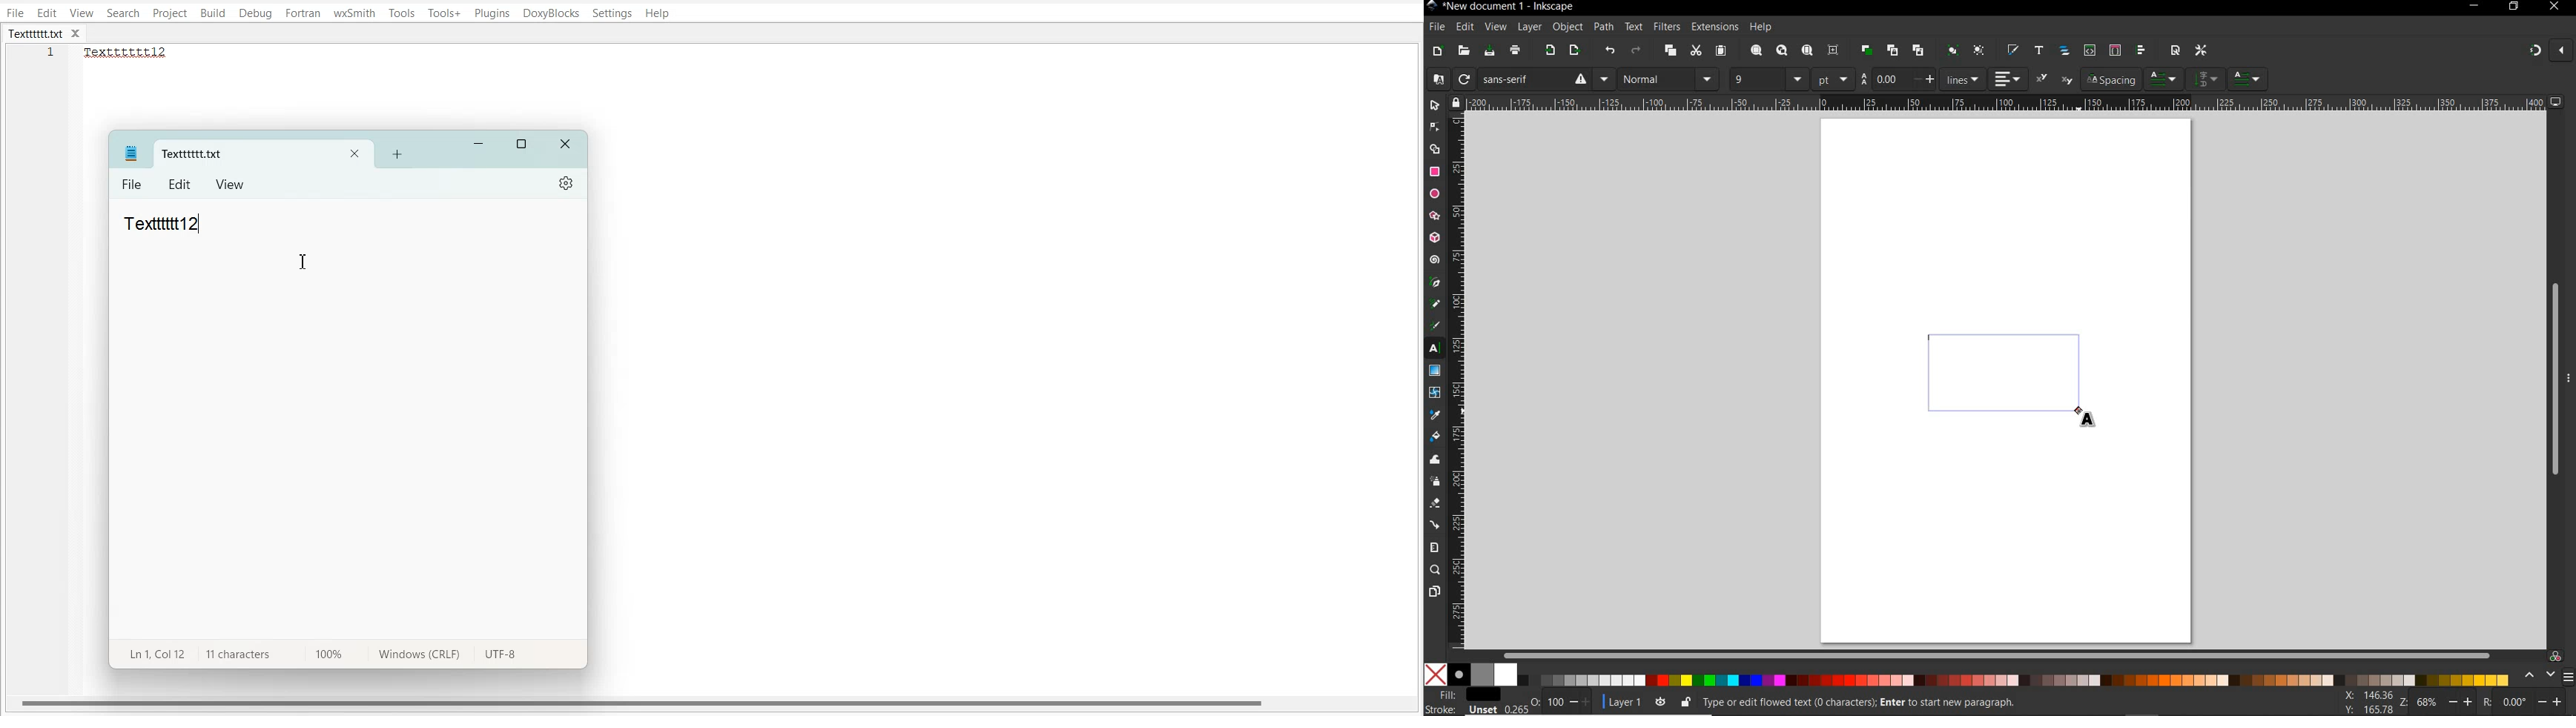 The image size is (2576, 728). Describe the element at coordinates (612, 13) in the screenshot. I see `Settings` at that location.